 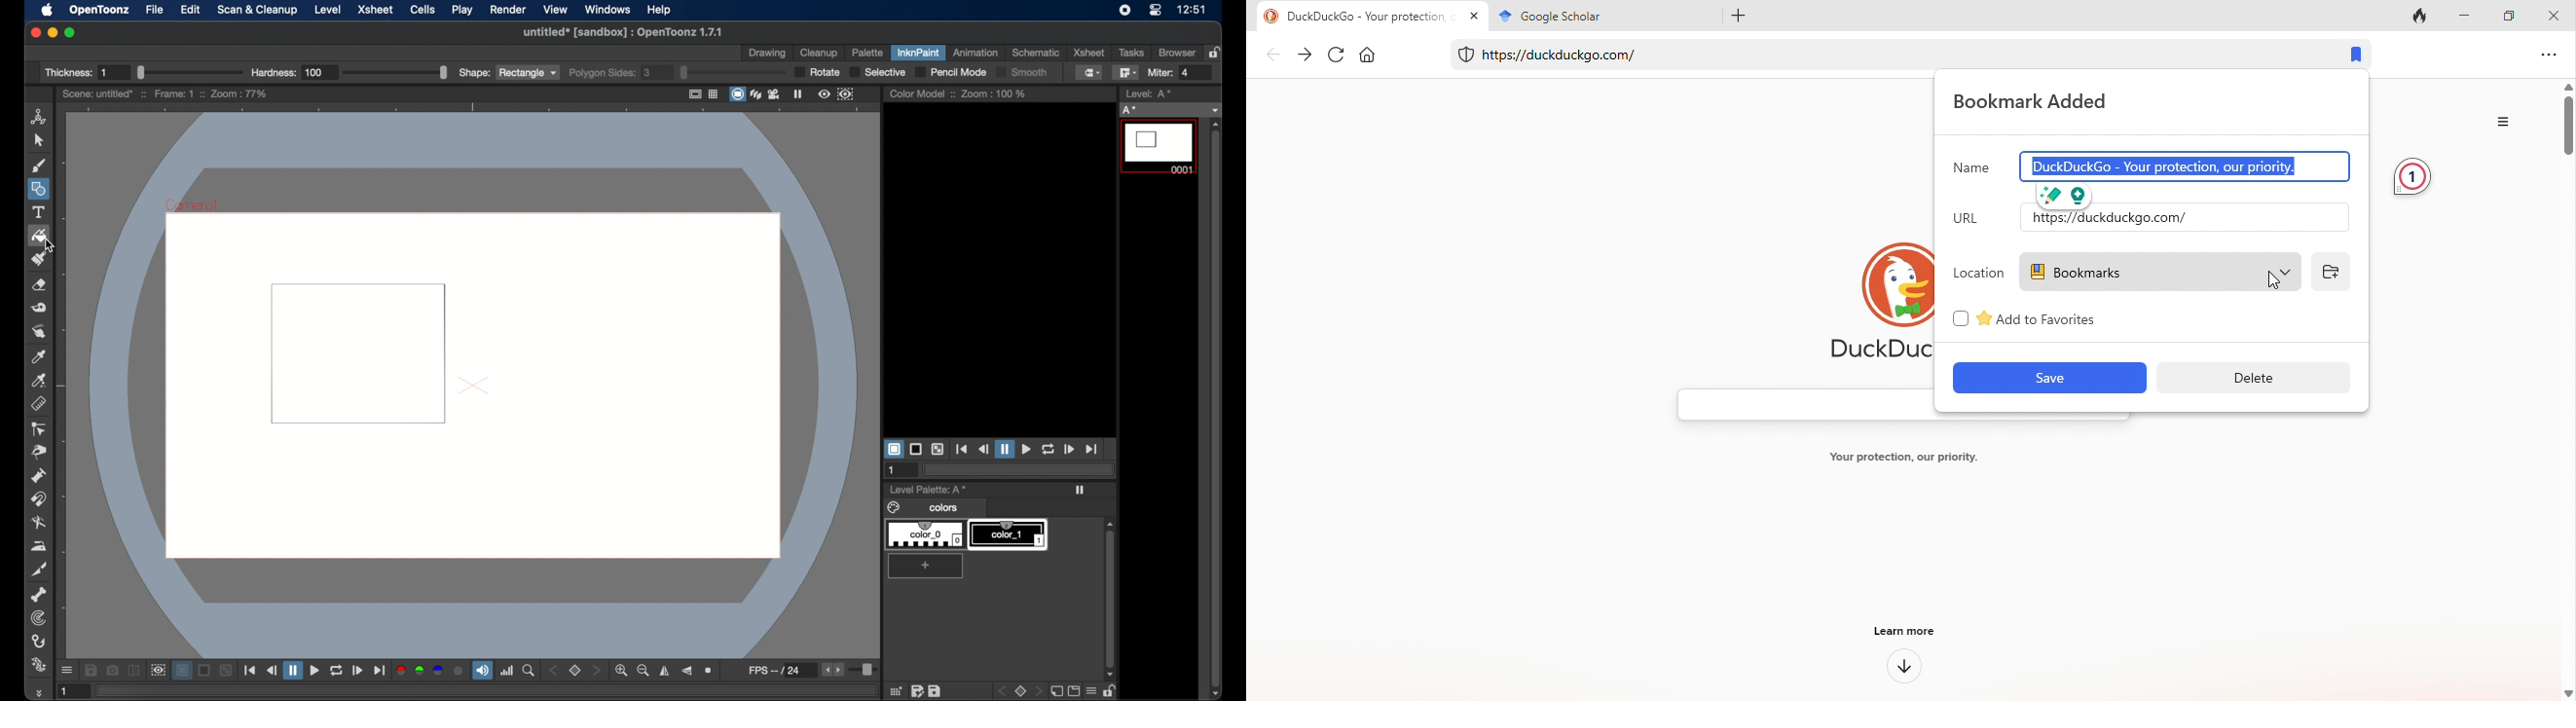 What do you see at coordinates (507, 73) in the screenshot?
I see `shape` at bounding box center [507, 73].